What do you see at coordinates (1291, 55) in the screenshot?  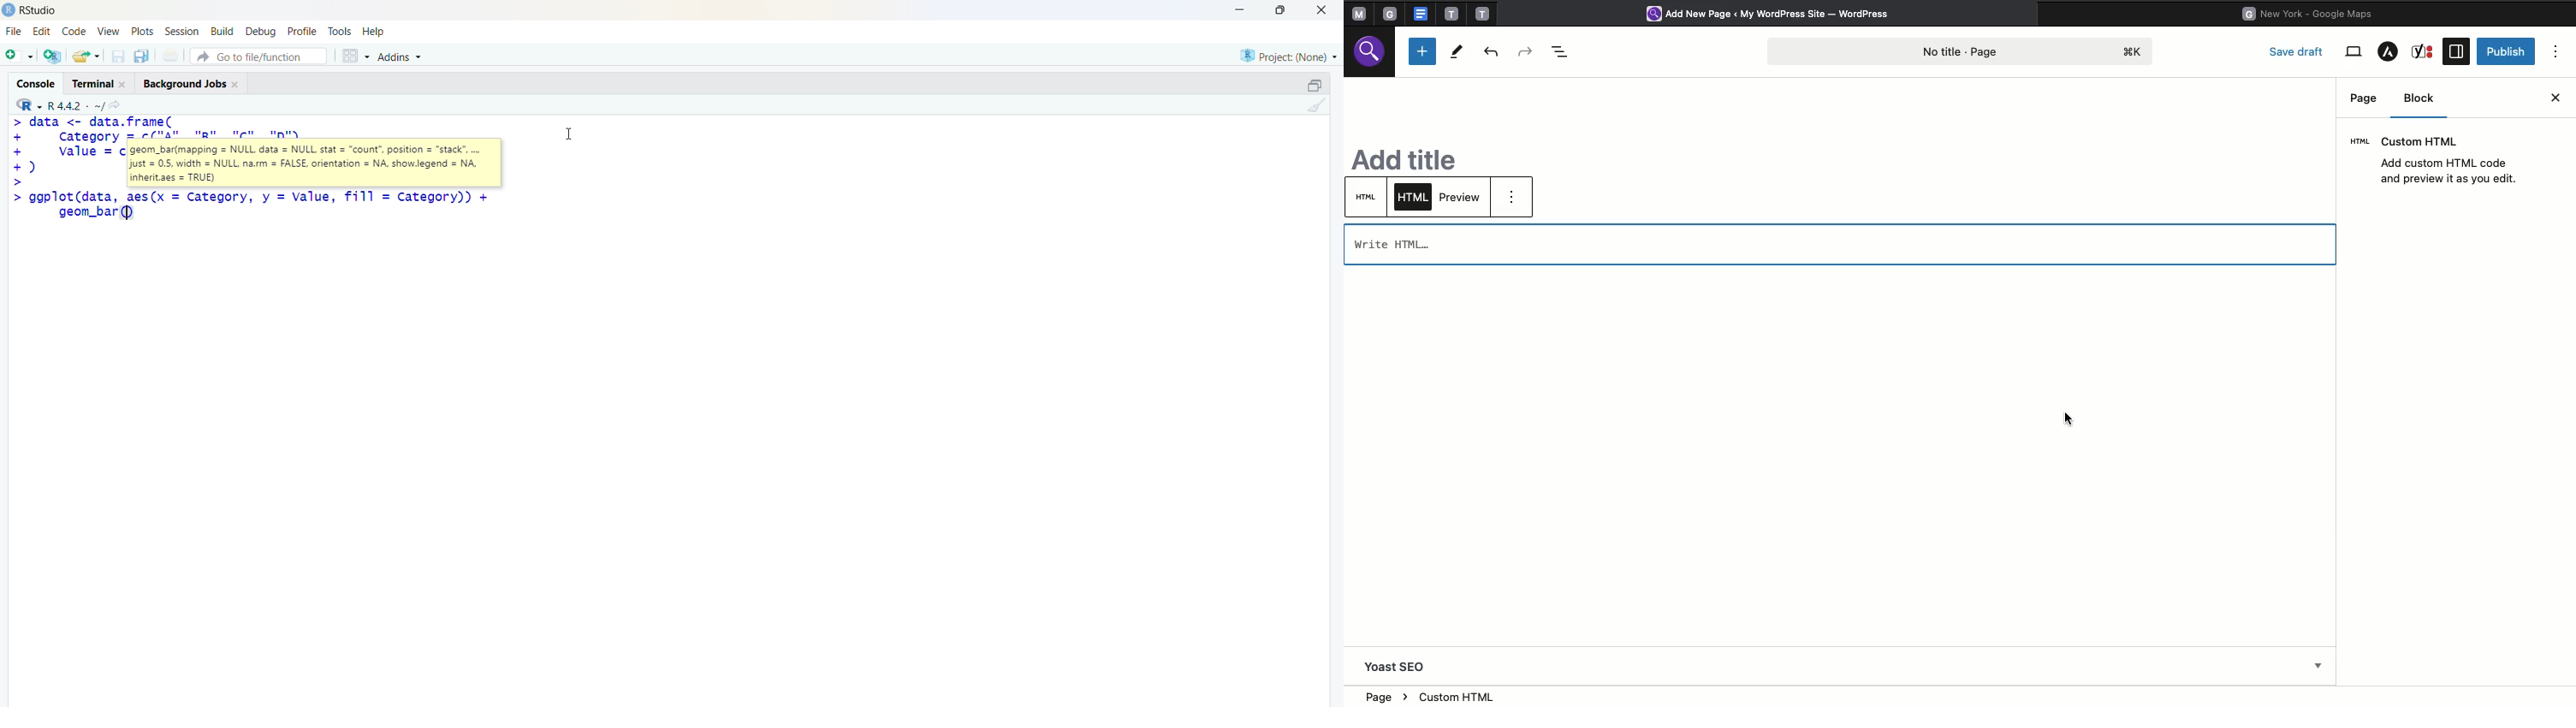 I see `selected project - none` at bounding box center [1291, 55].